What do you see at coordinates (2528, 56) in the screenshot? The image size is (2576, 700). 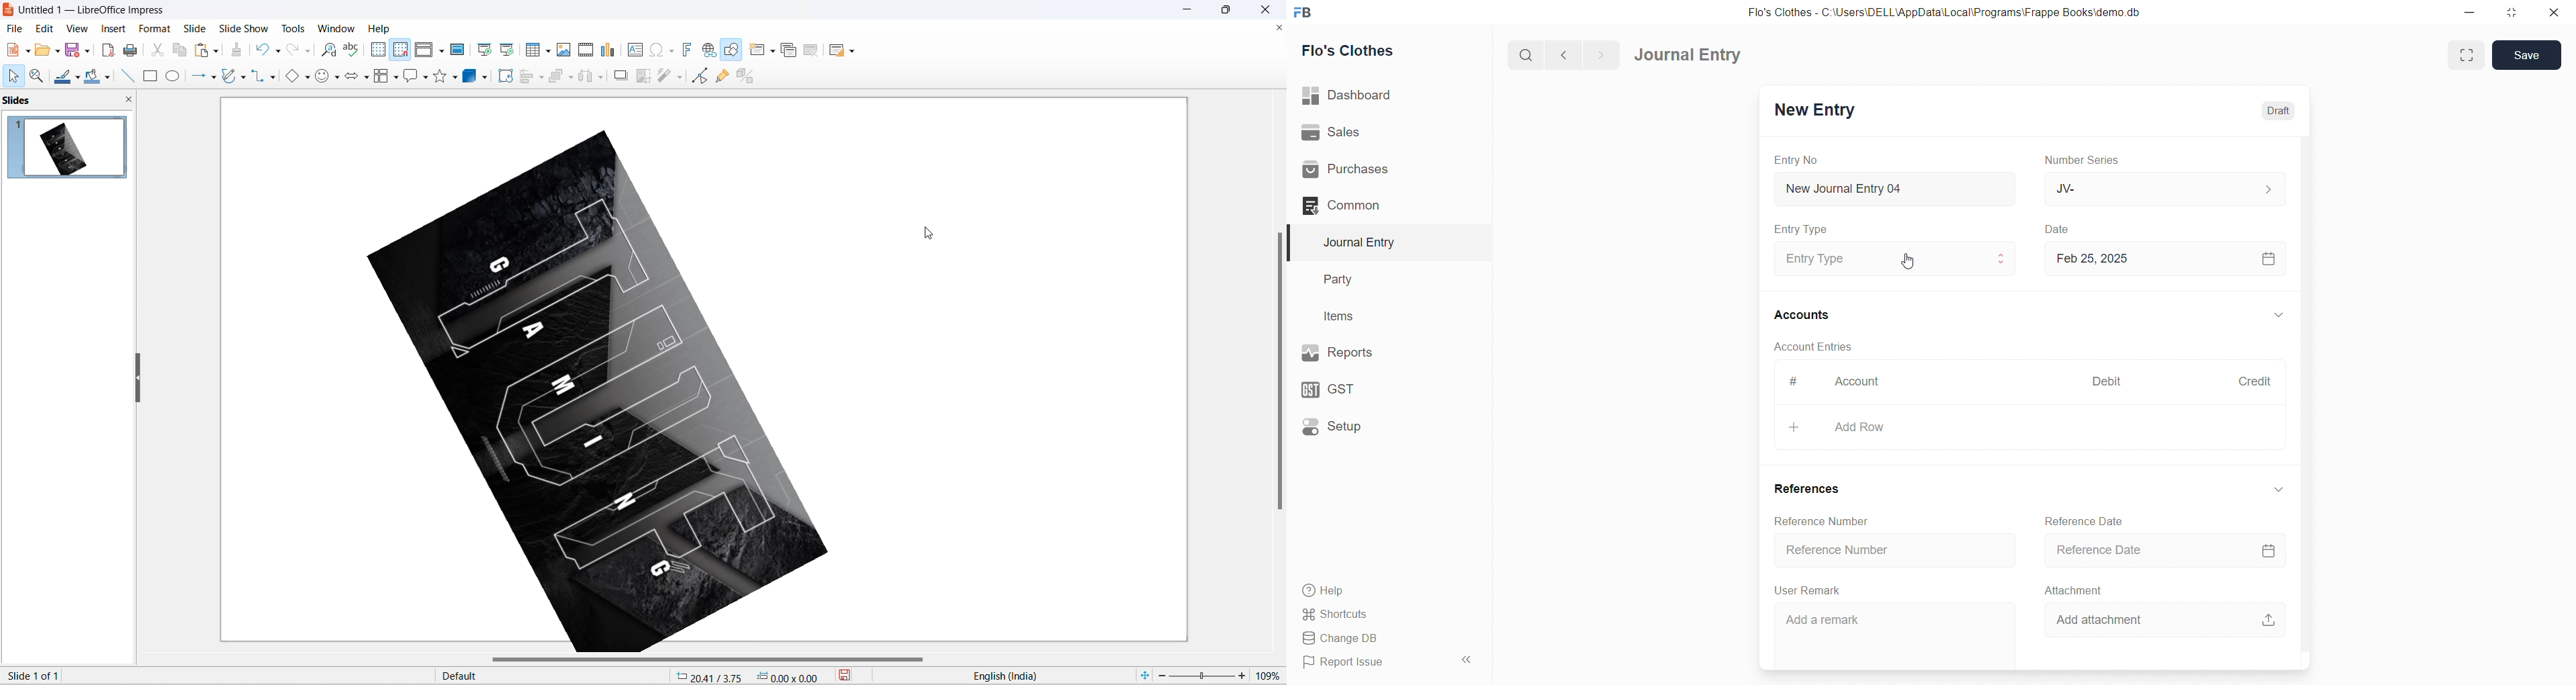 I see `Save` at bounding box center [2528, 56].